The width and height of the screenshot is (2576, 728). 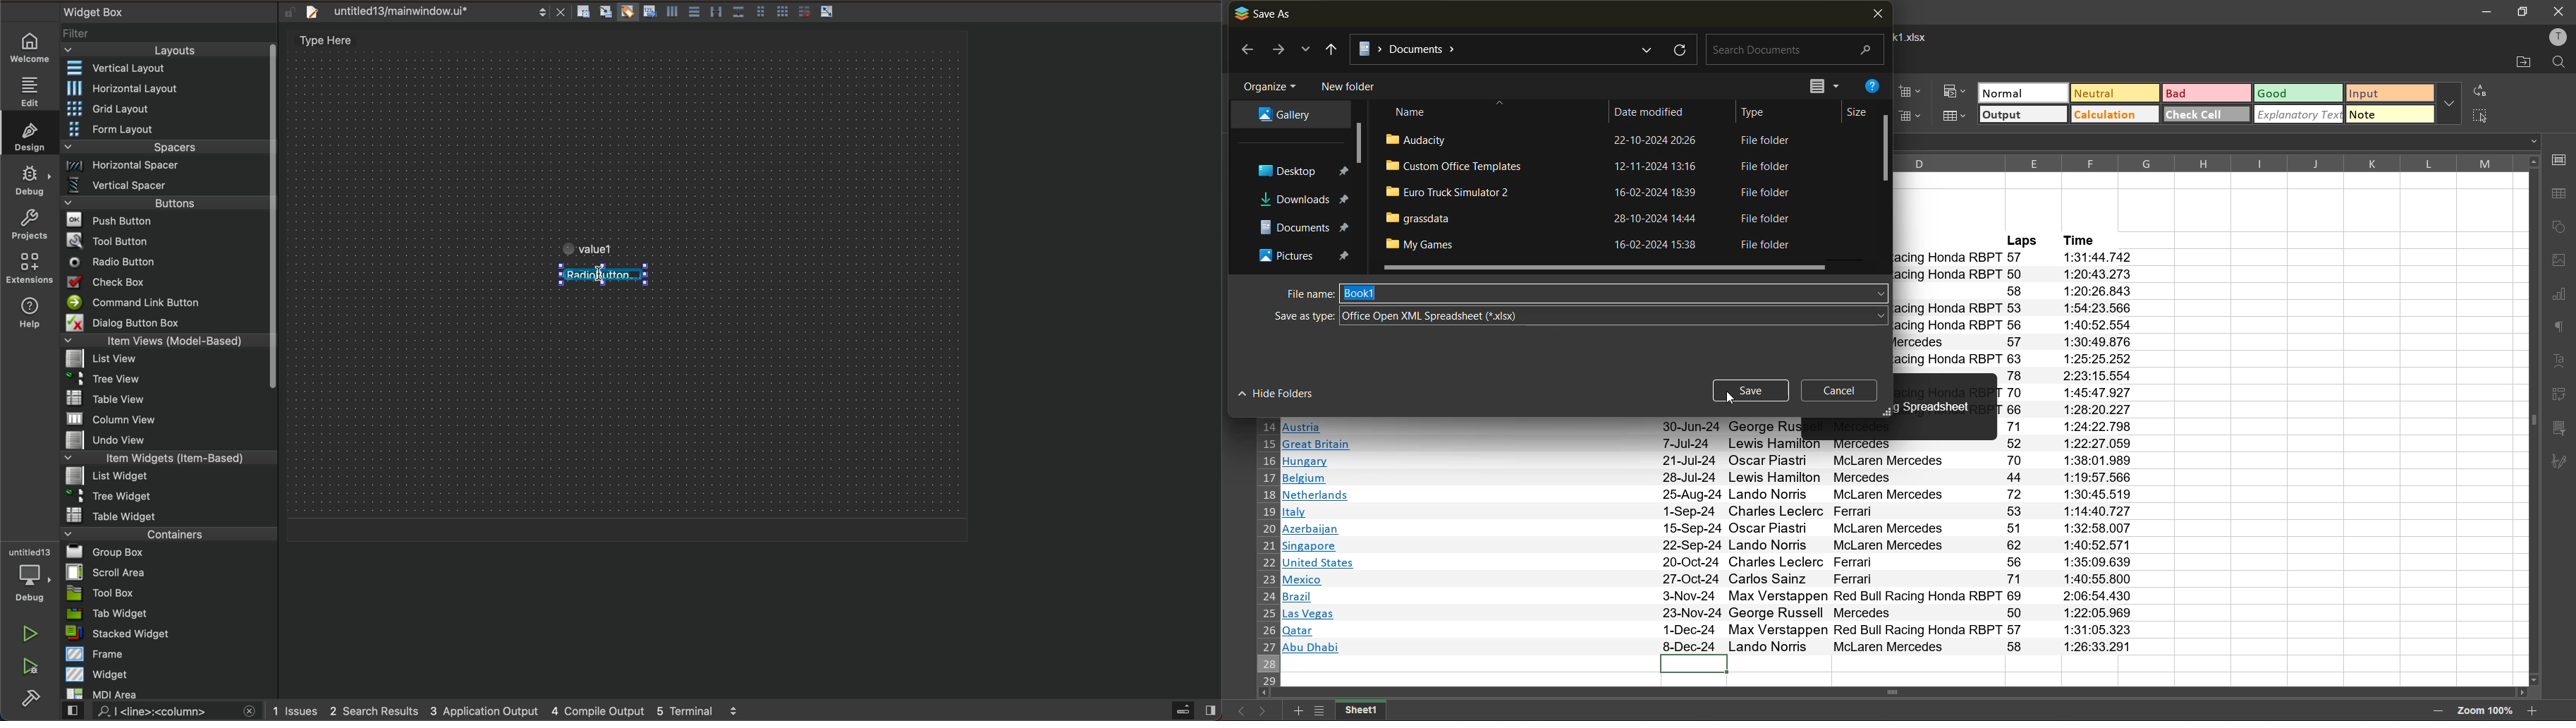 I want to click on save as, so click(x=1268, y=13).